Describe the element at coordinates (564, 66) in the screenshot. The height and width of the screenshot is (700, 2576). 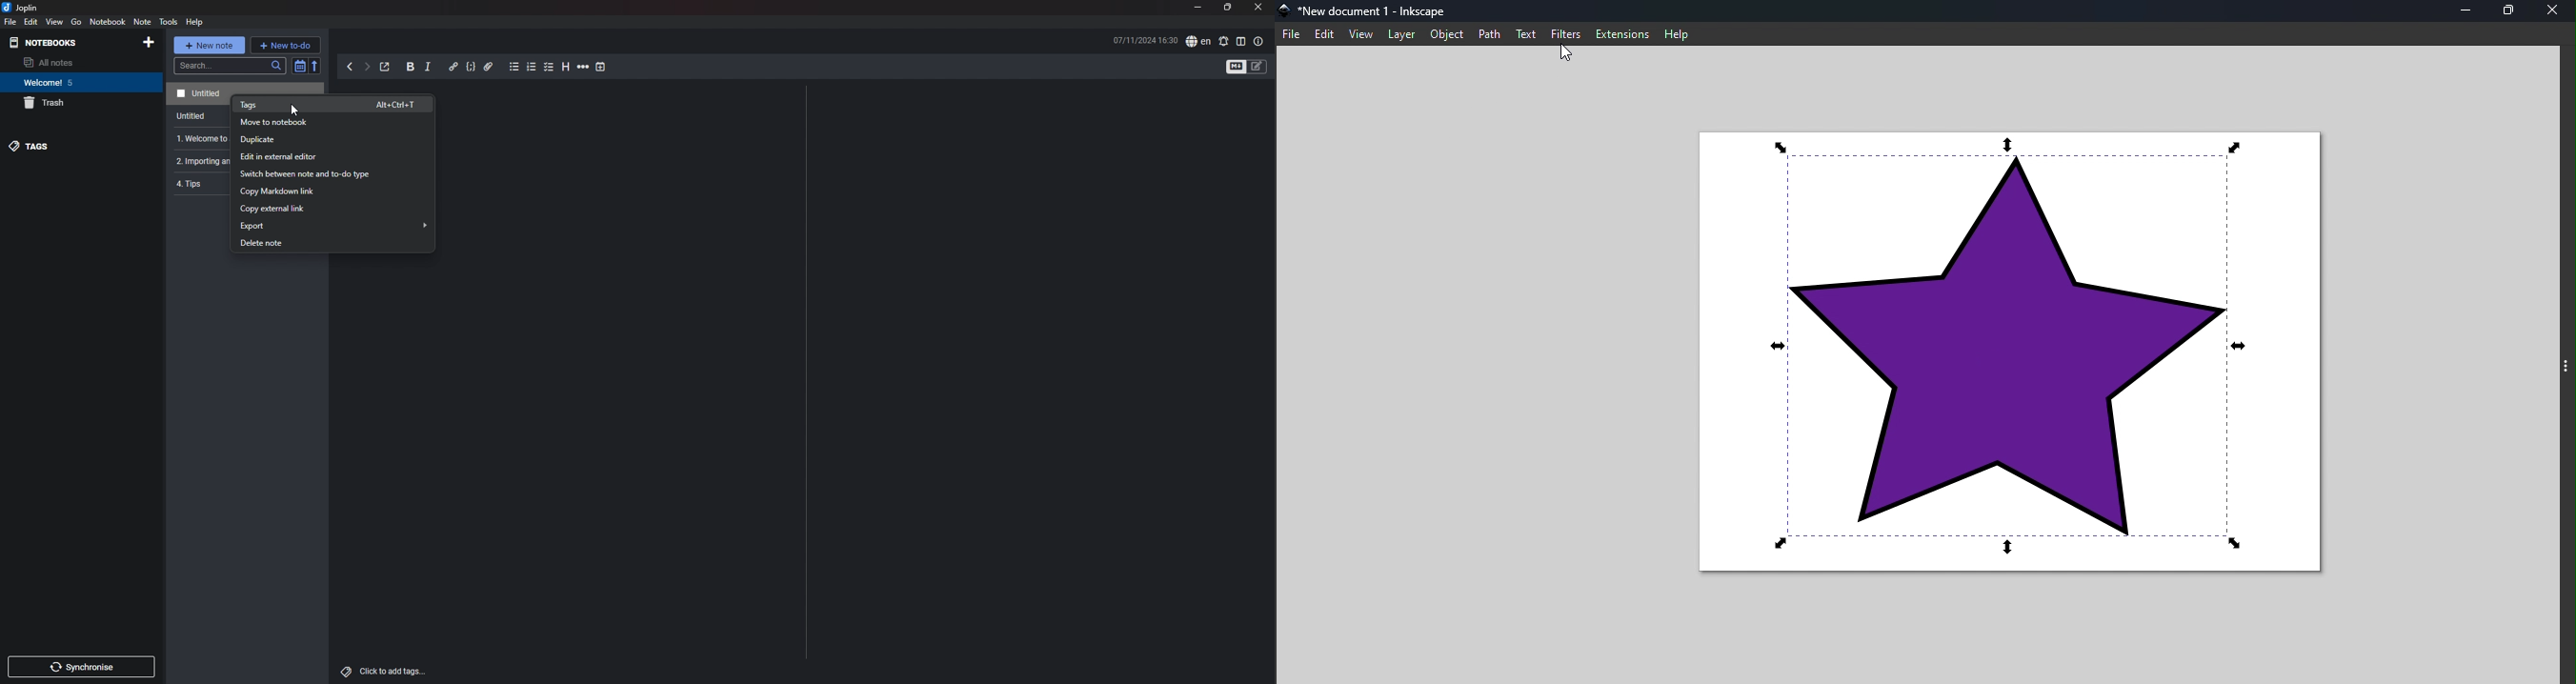
I see `heading` at that location.